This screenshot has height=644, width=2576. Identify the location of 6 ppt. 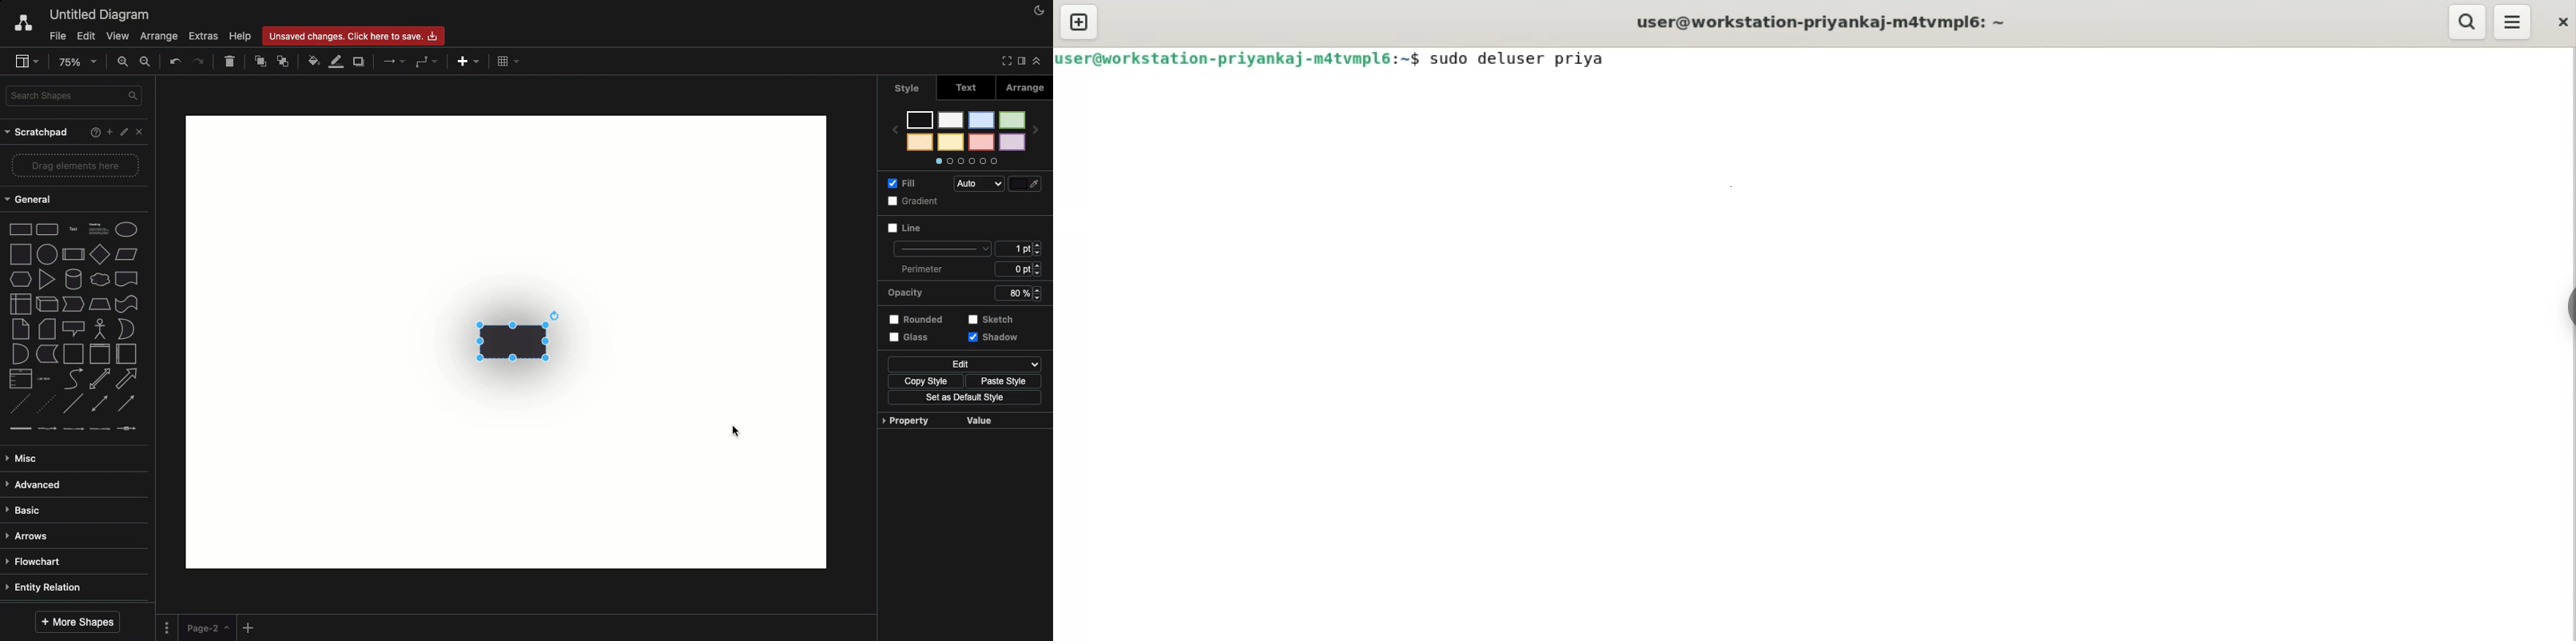
(1023, 271).